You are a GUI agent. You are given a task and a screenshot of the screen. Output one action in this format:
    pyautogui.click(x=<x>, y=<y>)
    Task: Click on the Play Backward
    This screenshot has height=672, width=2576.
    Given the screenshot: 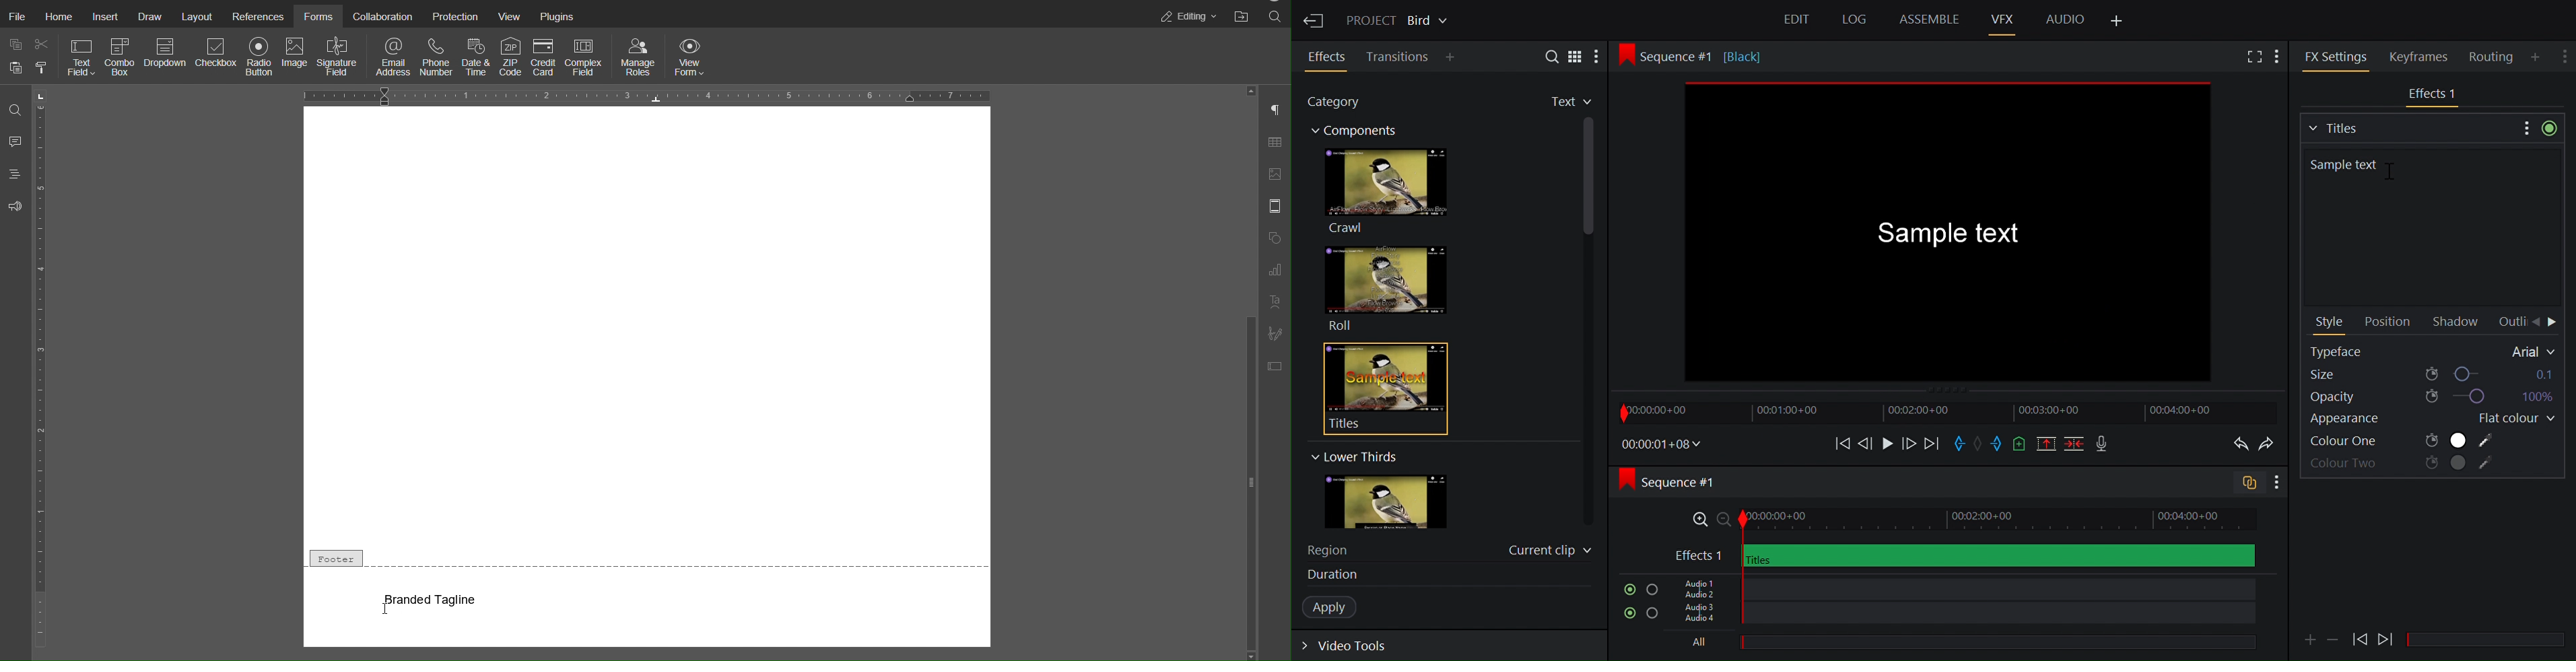 What is the action you would take?
    pyautogui.click(x=2387, y=636)
    